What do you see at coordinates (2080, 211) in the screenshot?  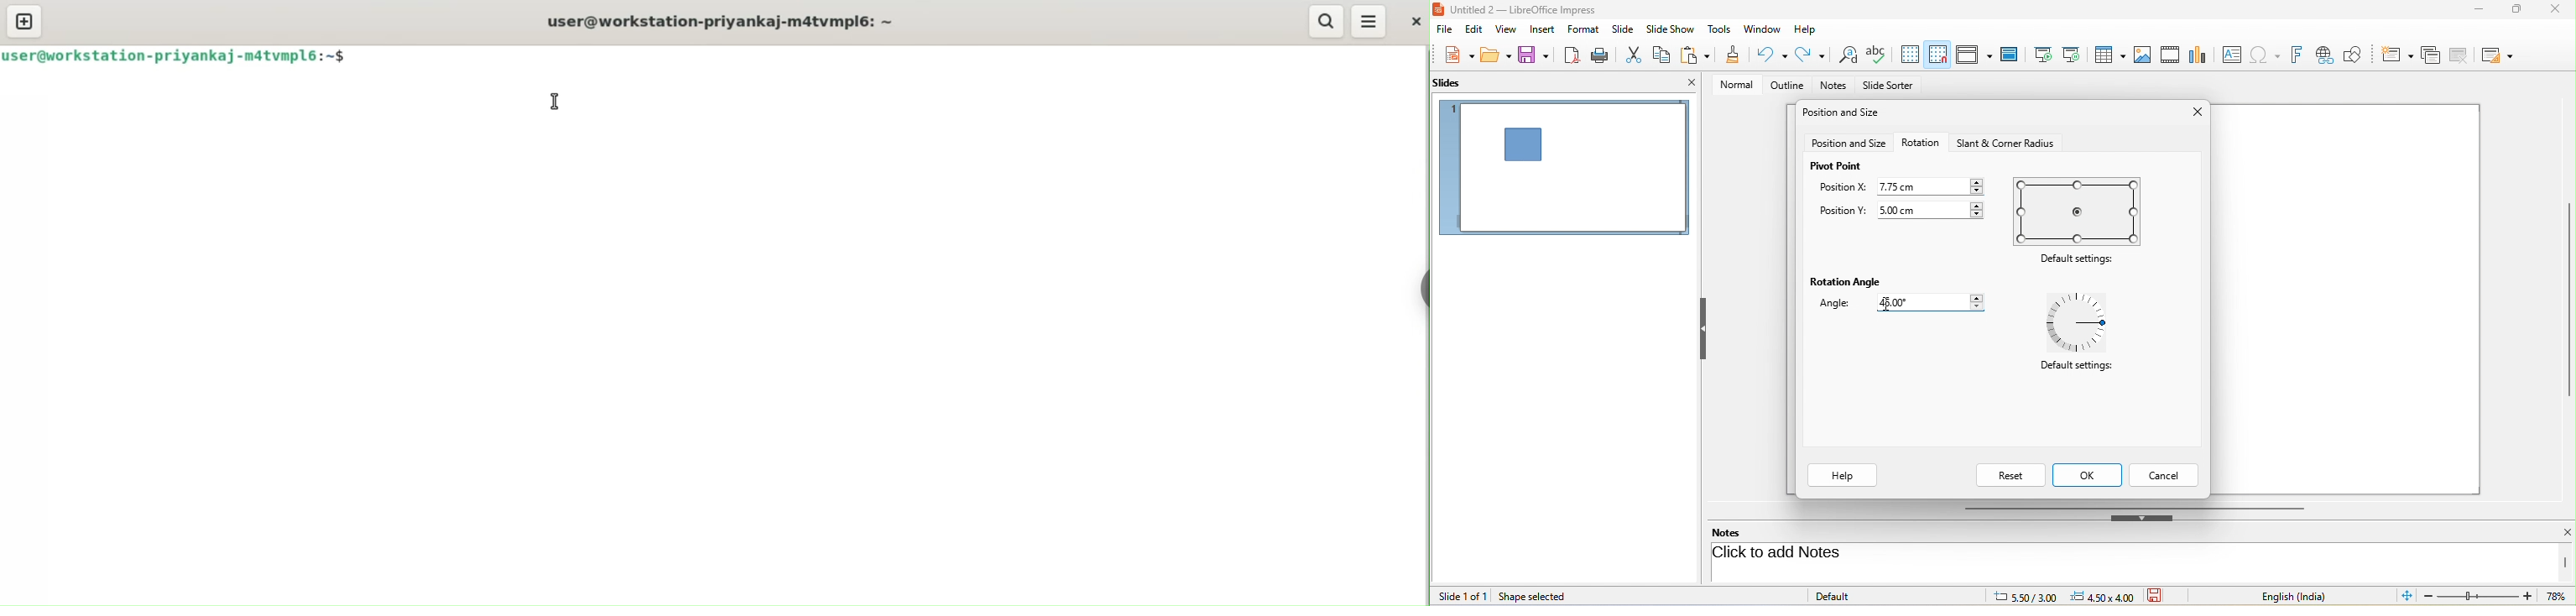 I see `default settings` at bounding box center [2080, 211].